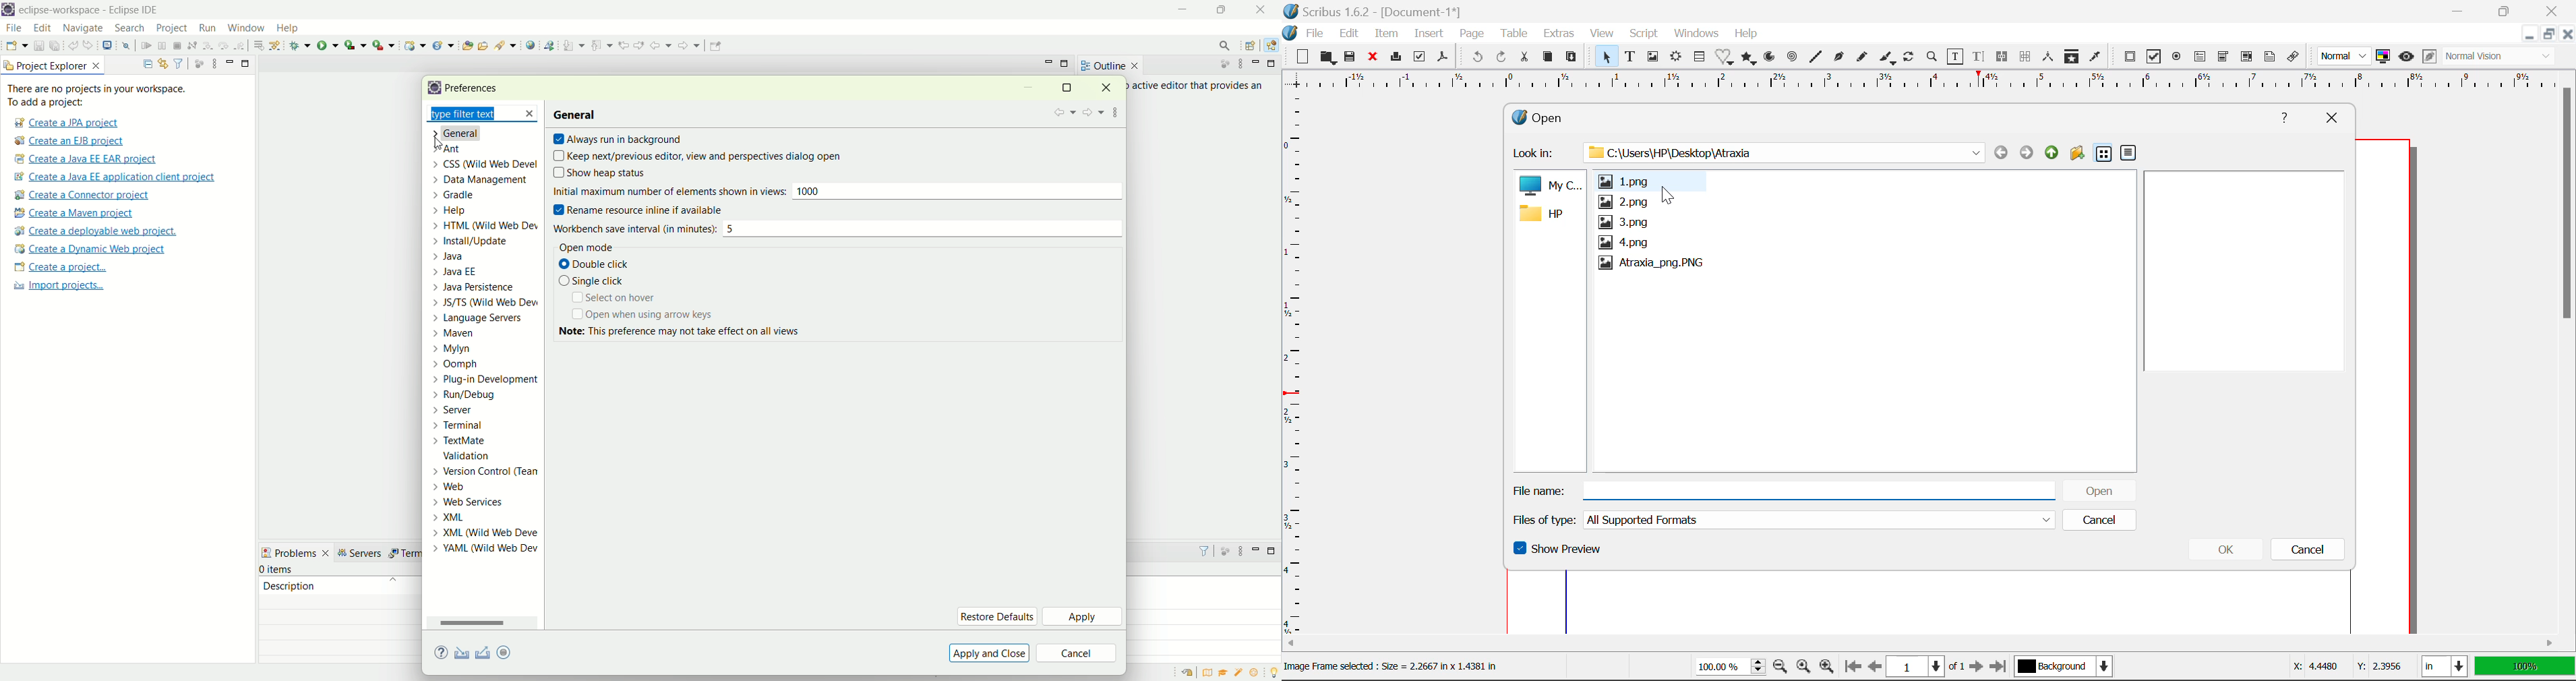  What do you see at coordinates (1602, 35) in the screenshot?
I see `View` at bounding box center [1602, 35].